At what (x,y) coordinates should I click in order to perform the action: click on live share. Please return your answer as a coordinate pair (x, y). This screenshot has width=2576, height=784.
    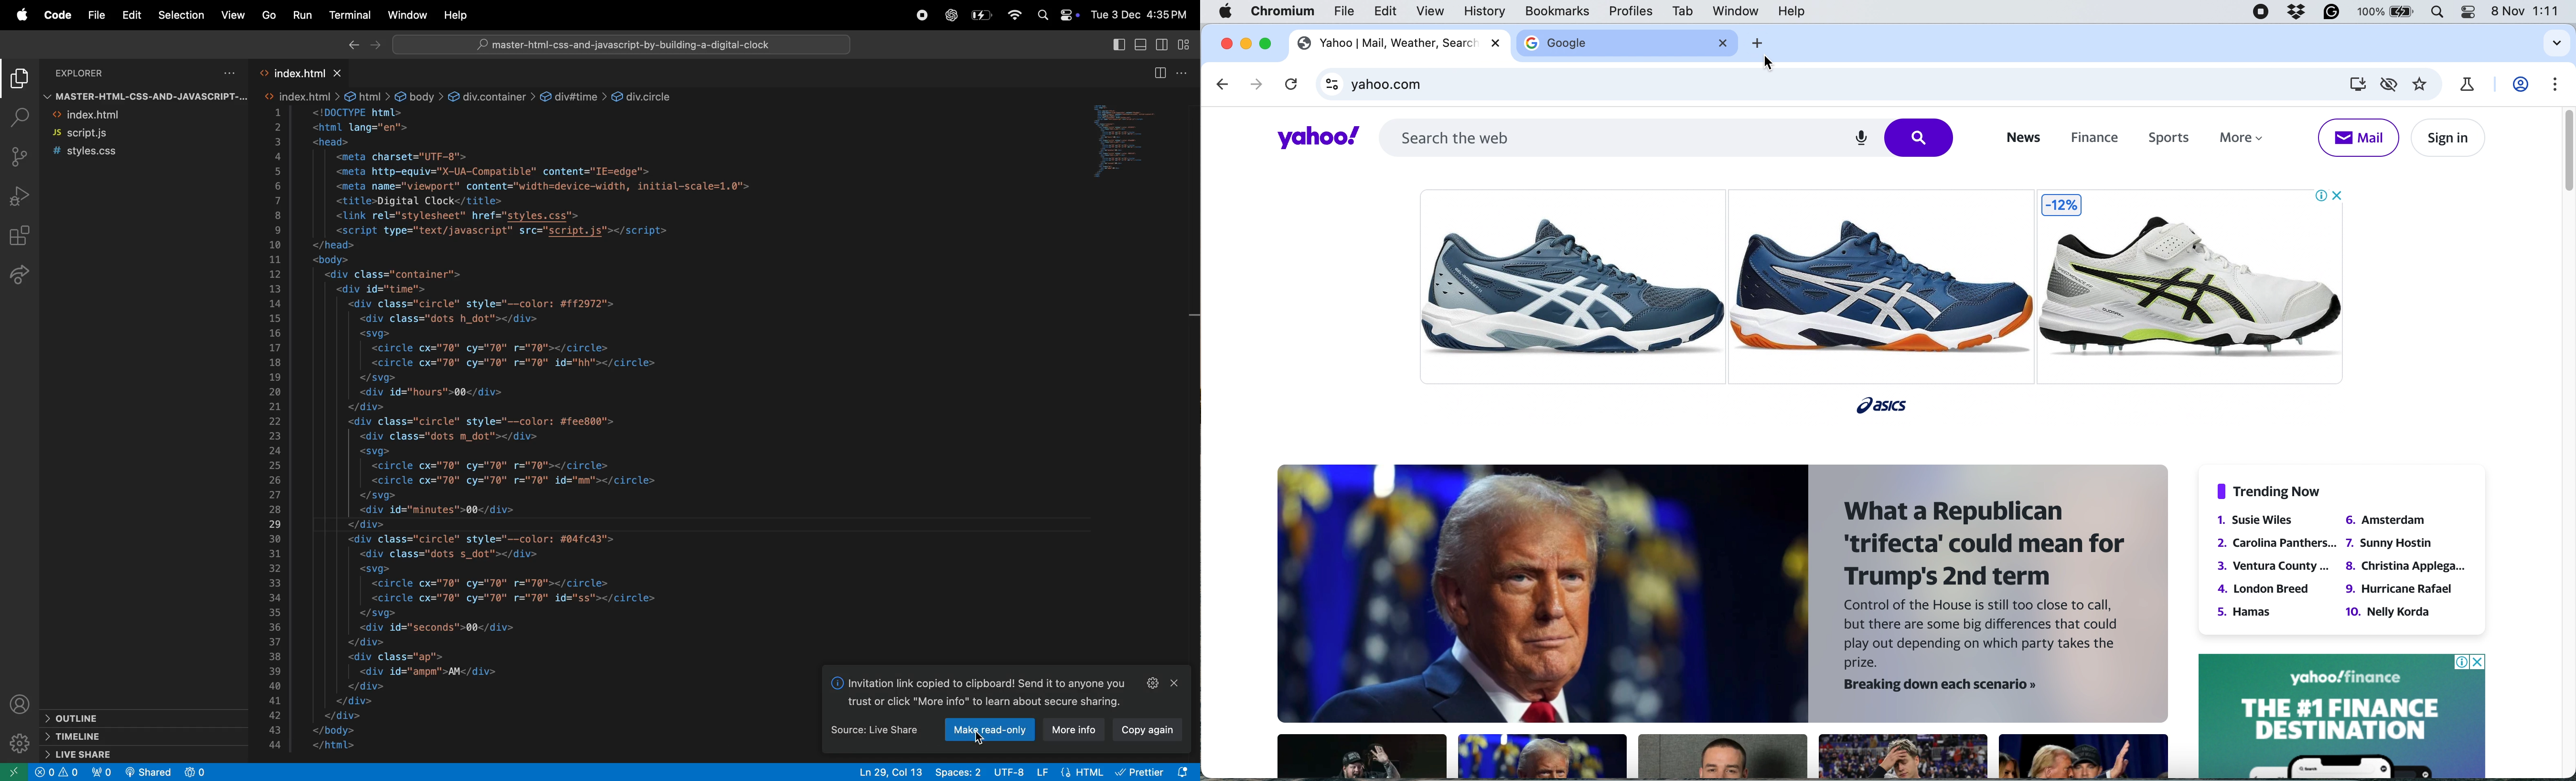
    Looking at the image, I should click on (132, 754).